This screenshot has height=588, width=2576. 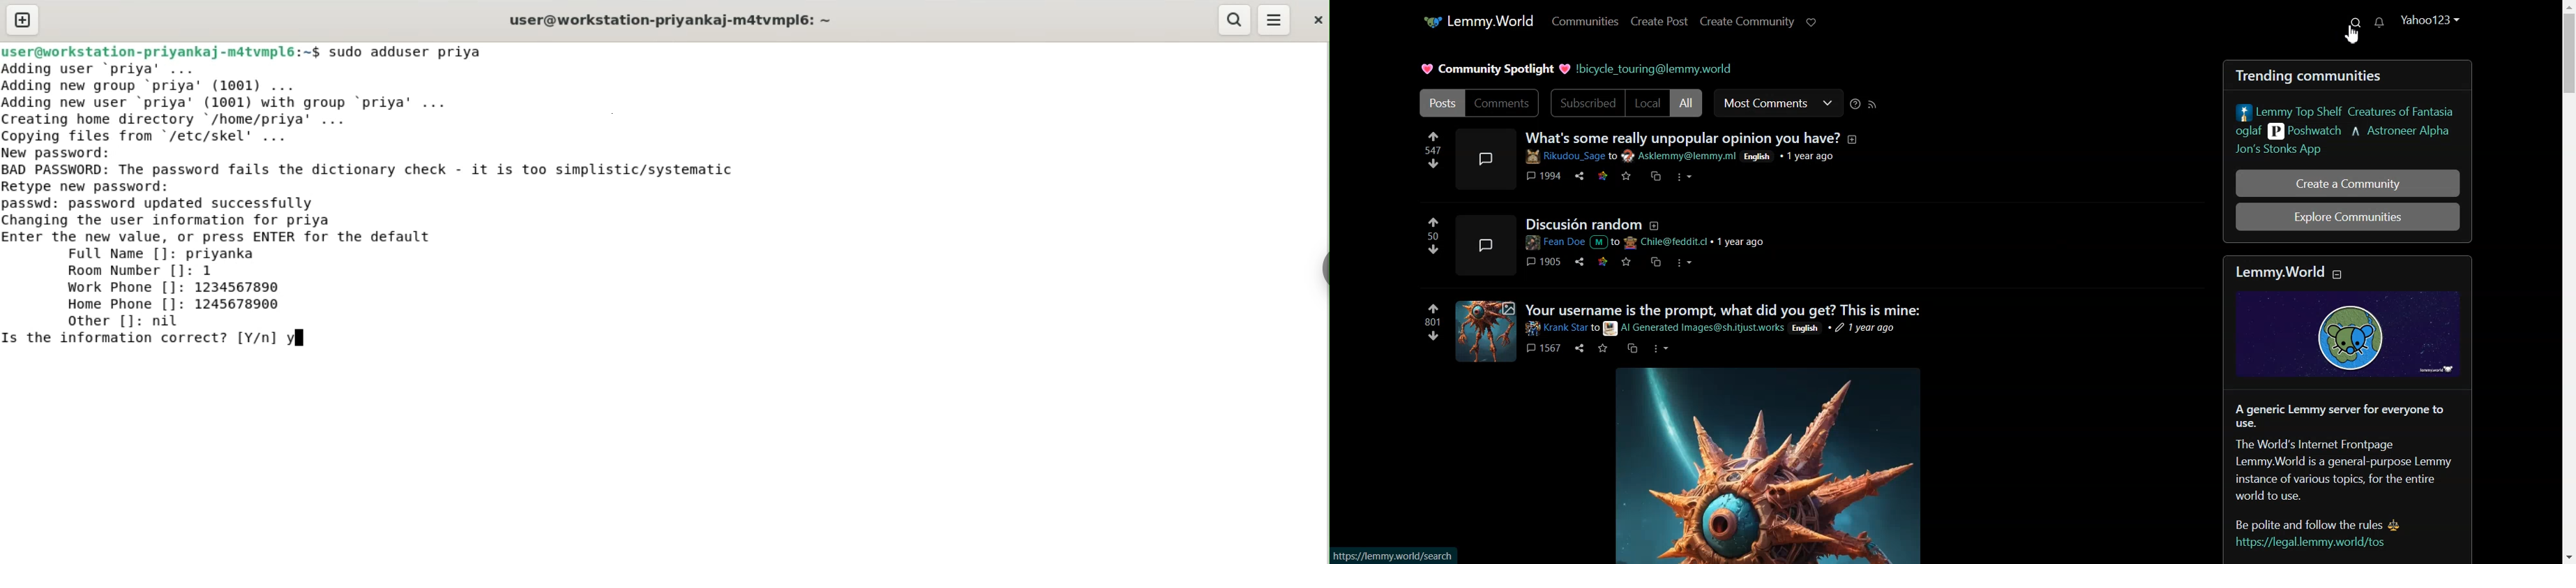 I want to click on Lemmy Top Shelf, so click(x=2346, y=110).